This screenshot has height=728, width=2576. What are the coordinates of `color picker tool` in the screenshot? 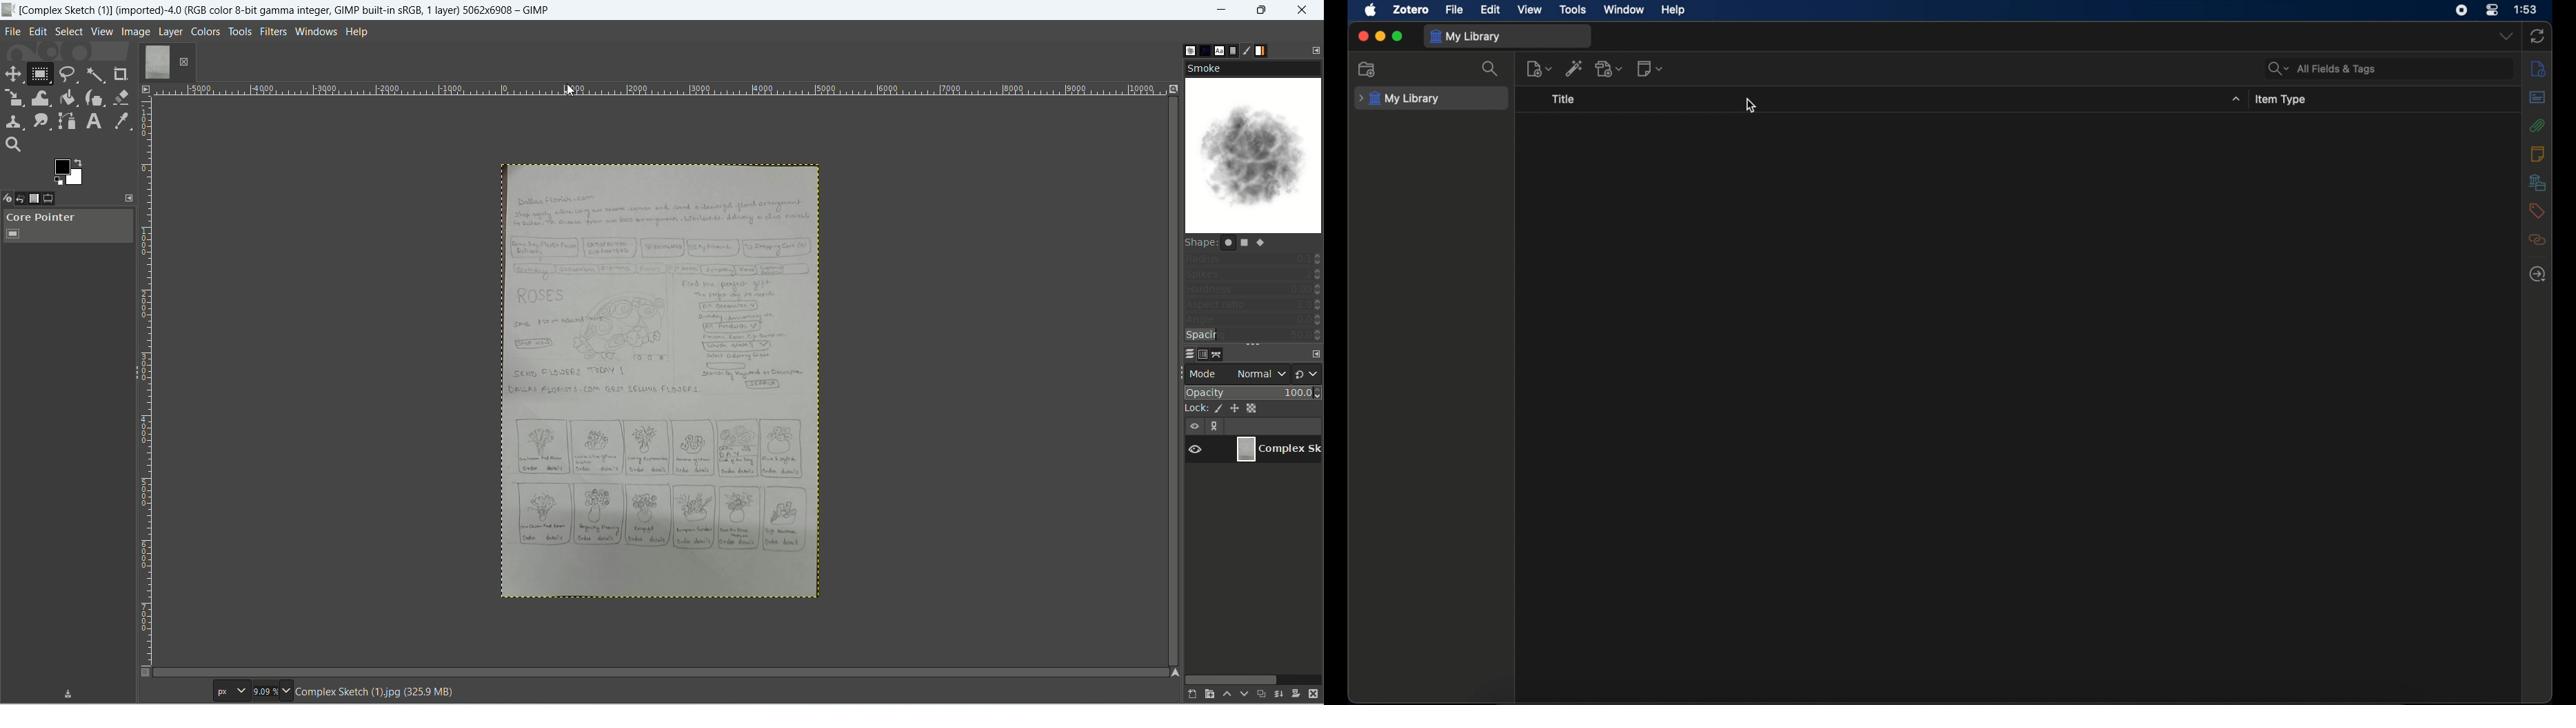 It's located at (121, 123).